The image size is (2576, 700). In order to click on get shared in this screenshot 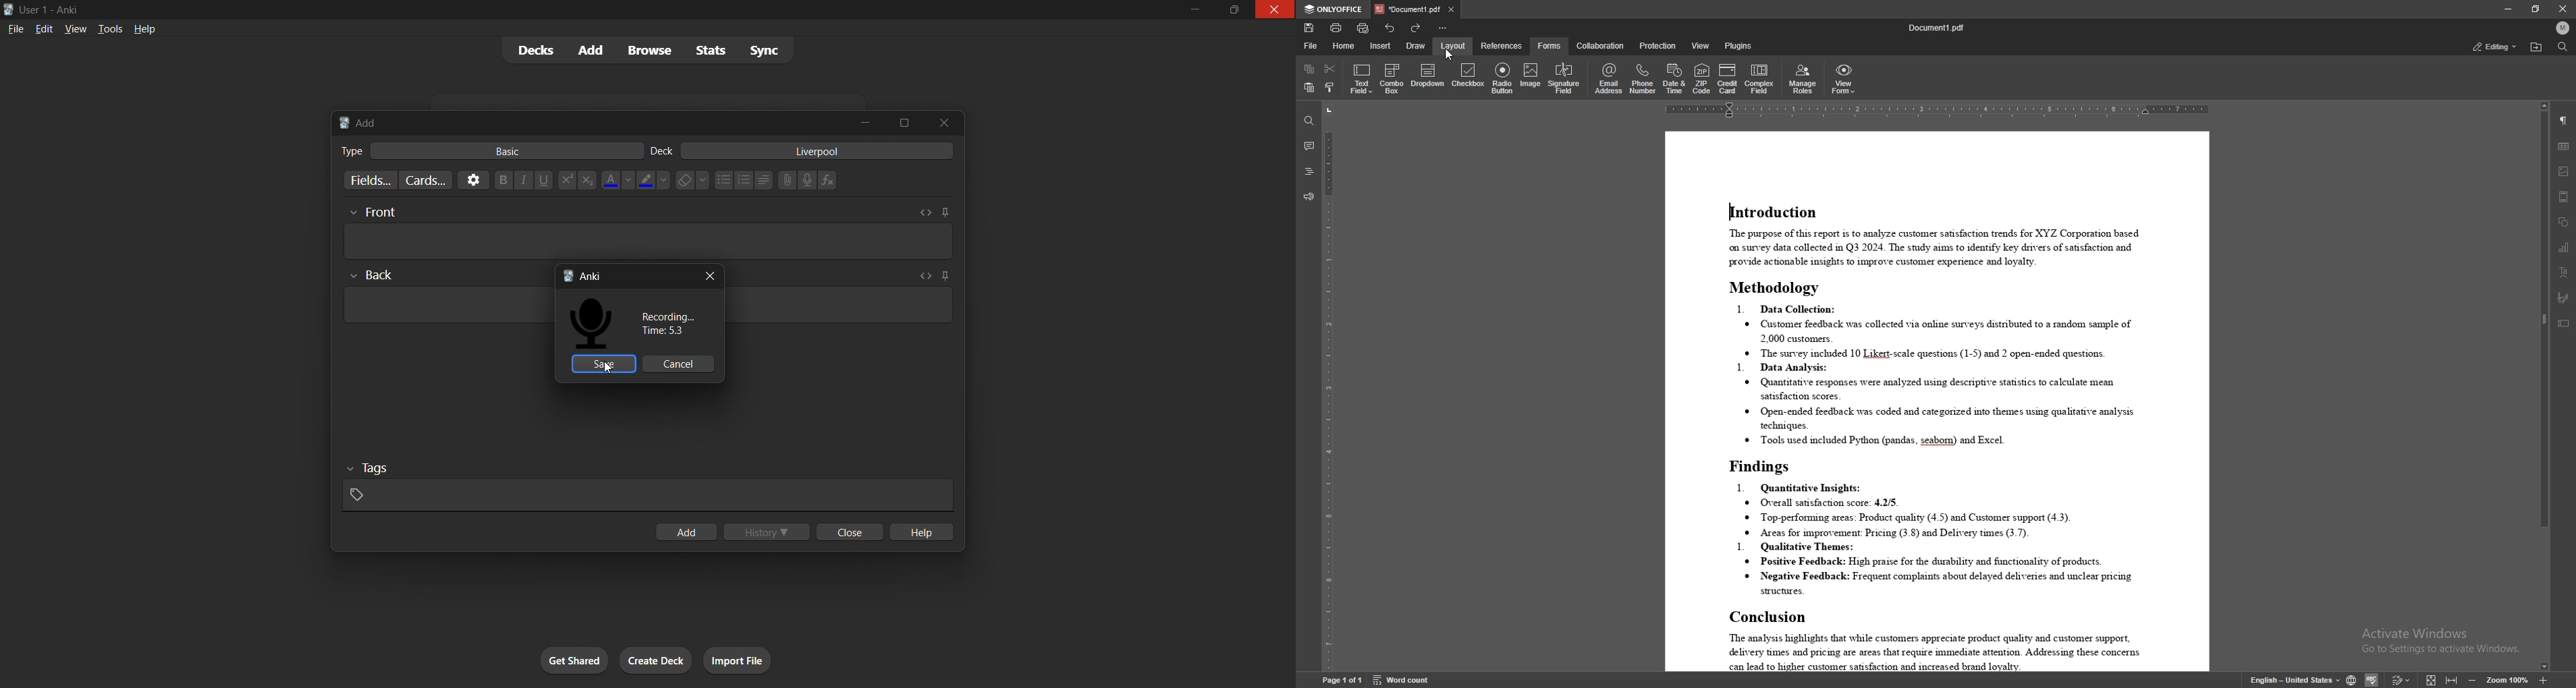, I will do `click(560, 656)`.